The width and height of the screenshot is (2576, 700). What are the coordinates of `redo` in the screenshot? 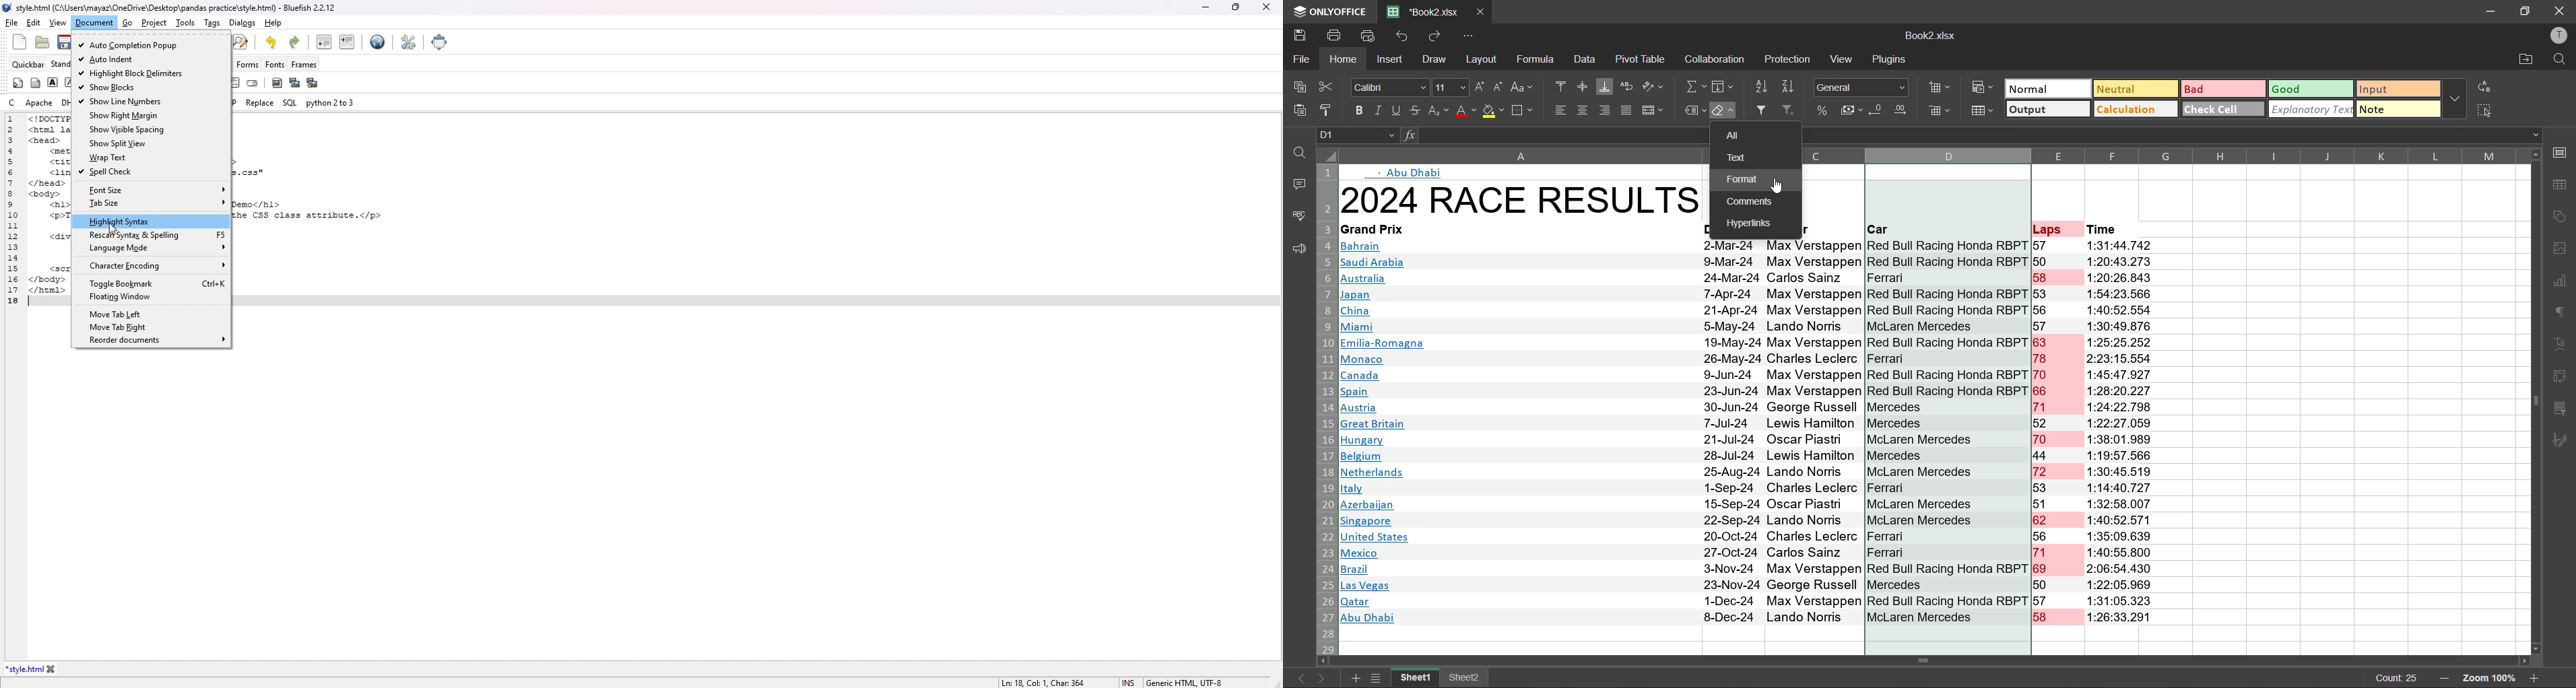 It's located at (295, 42).